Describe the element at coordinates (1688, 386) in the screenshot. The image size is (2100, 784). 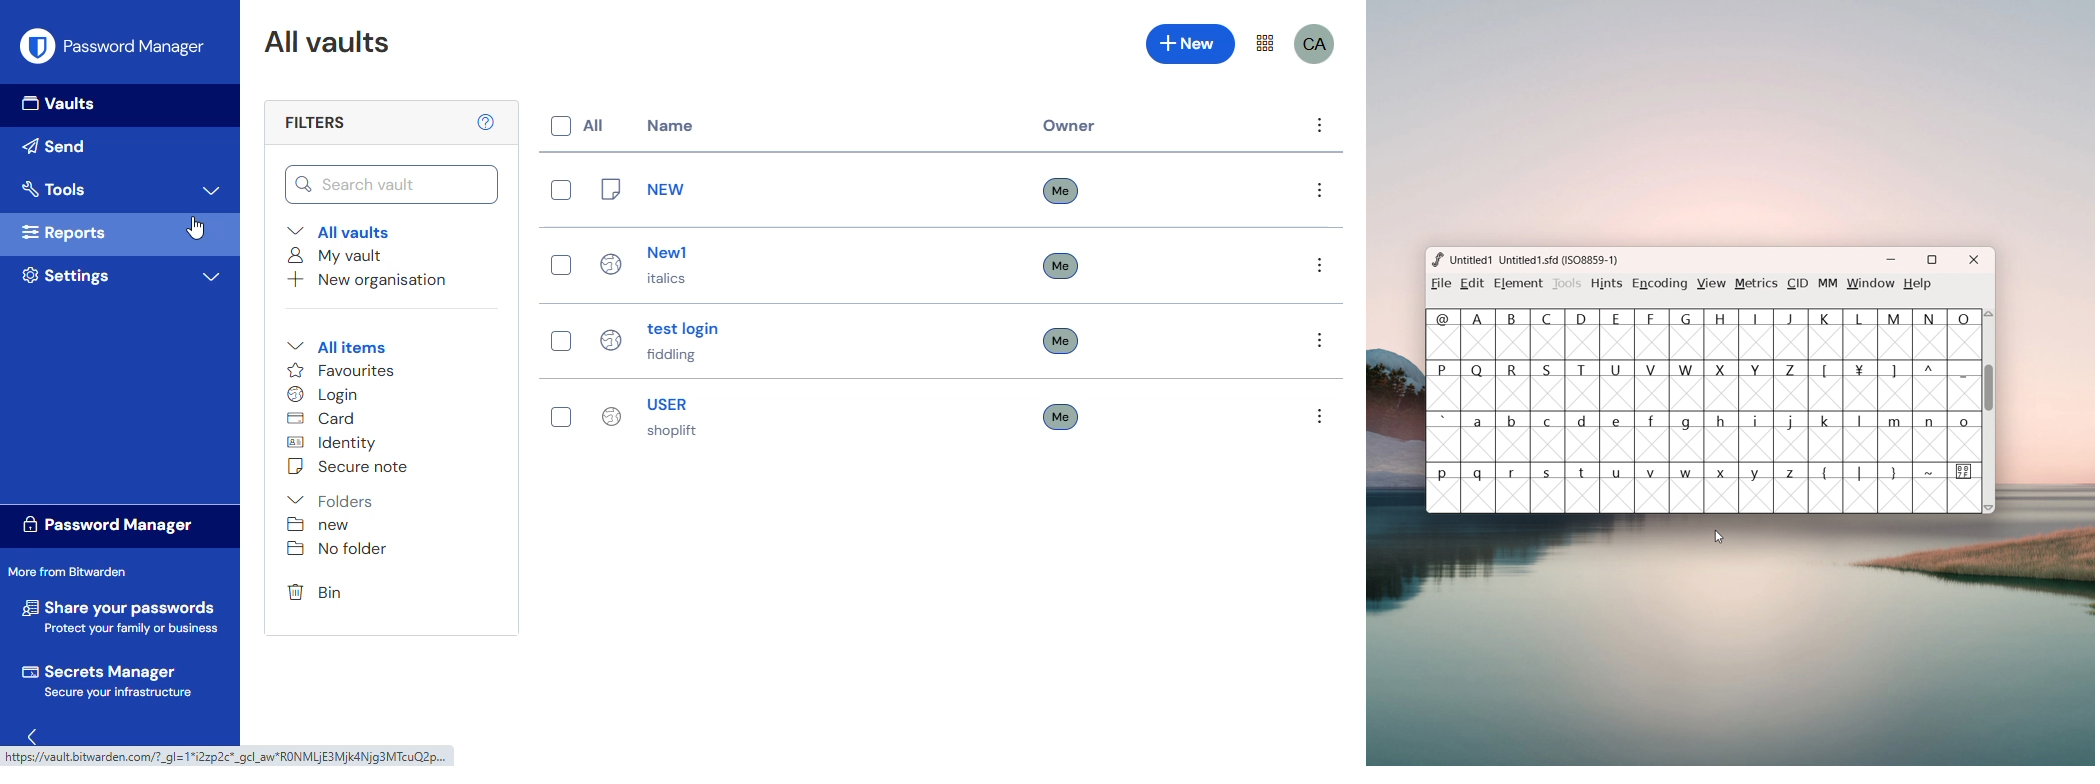
I see `W` at that location.